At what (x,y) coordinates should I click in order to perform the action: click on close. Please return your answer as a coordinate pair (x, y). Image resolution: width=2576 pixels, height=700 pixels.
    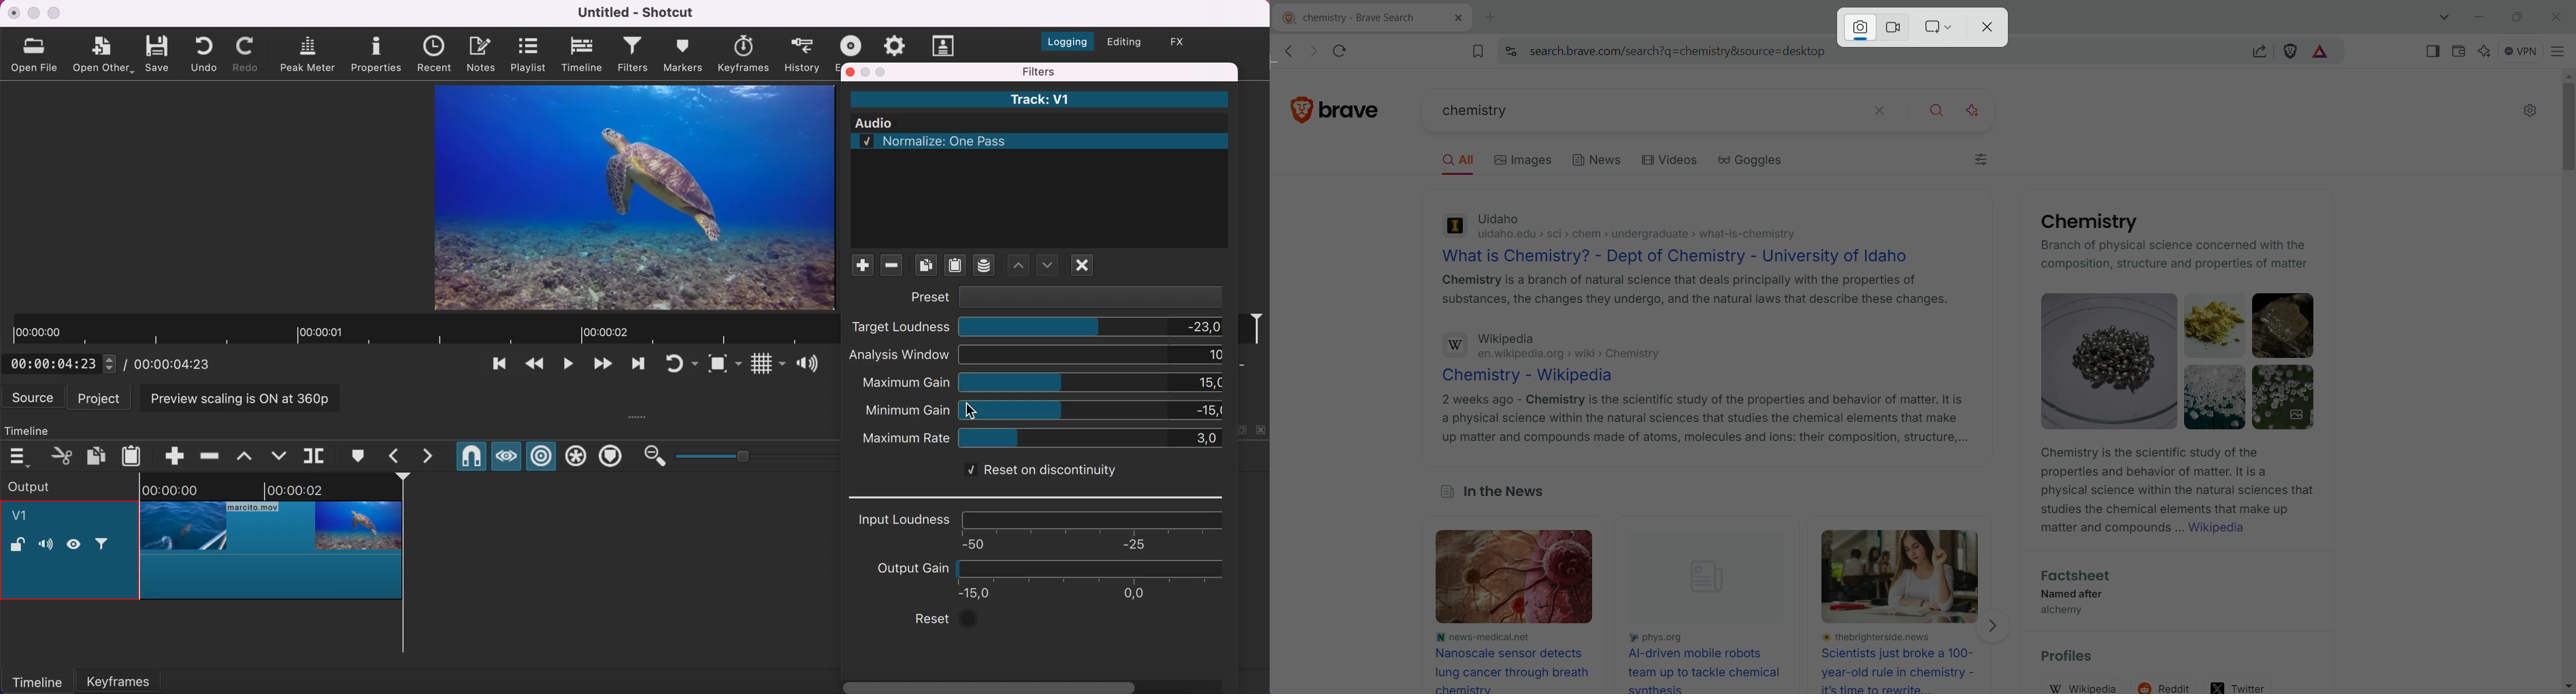
    Looking at the image, I should click on (2555, 16).